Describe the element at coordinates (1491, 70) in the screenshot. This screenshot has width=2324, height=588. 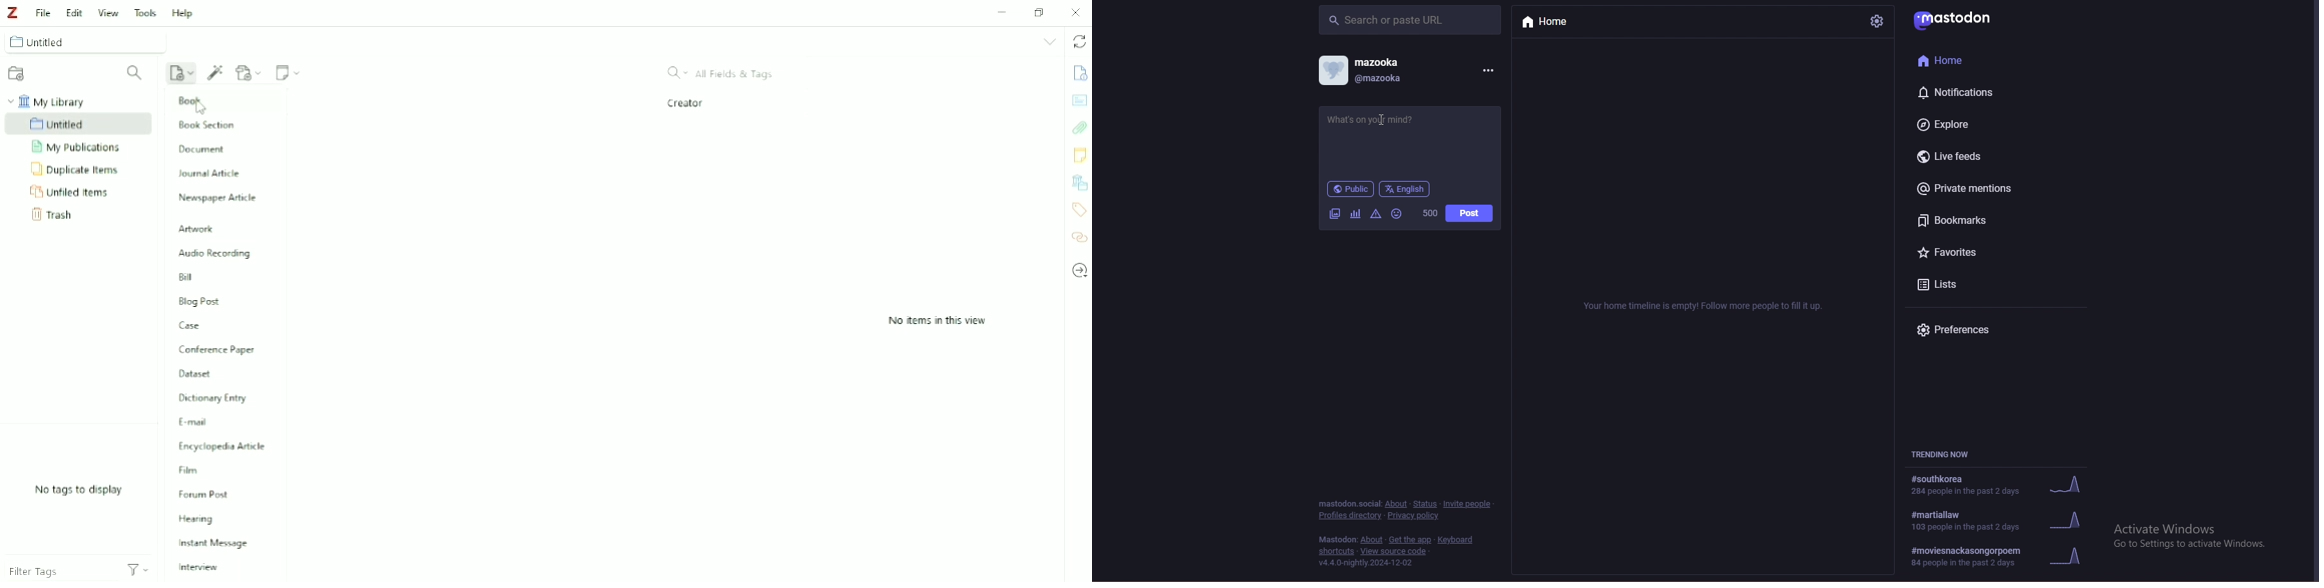
I see `options` at that location.